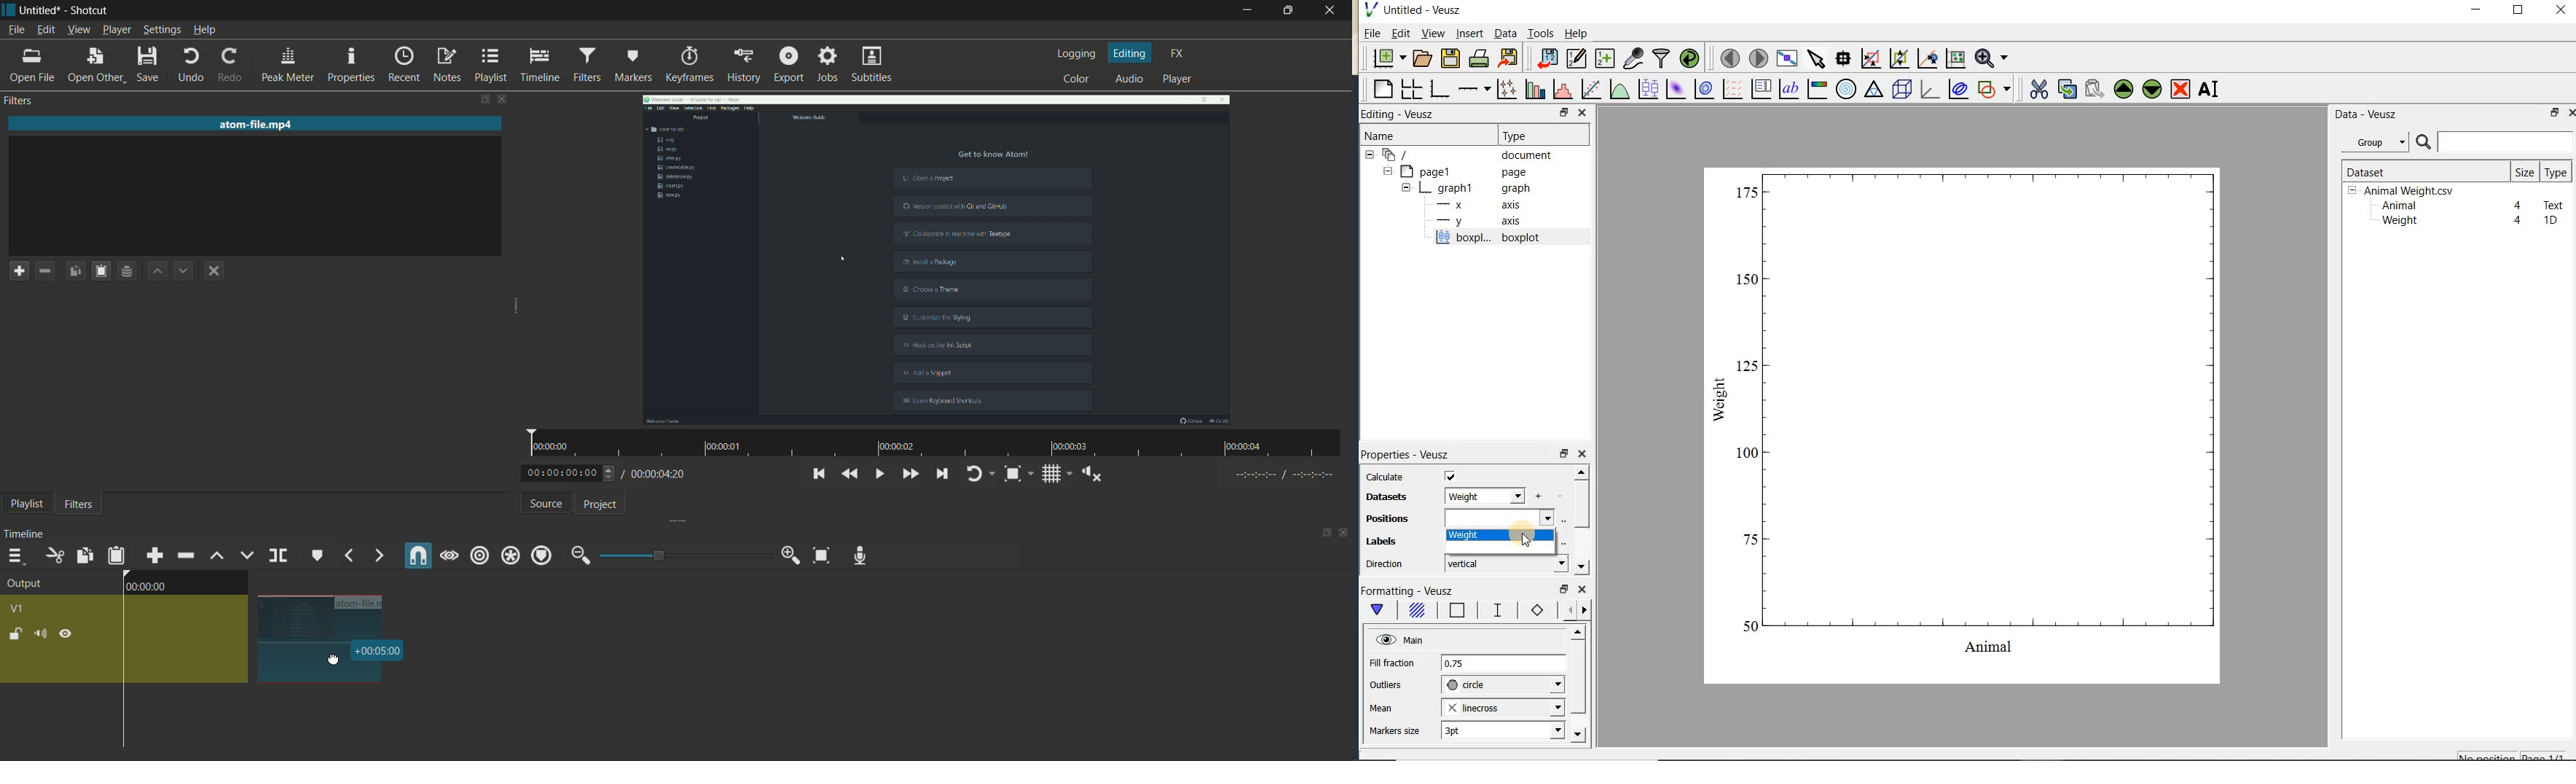 This screenshot has height=784, width=2576. What do you see at coordinates (2404, 191) in the screenshot?
I see `Animalweight.csv` at bounding box center [2404, 191].